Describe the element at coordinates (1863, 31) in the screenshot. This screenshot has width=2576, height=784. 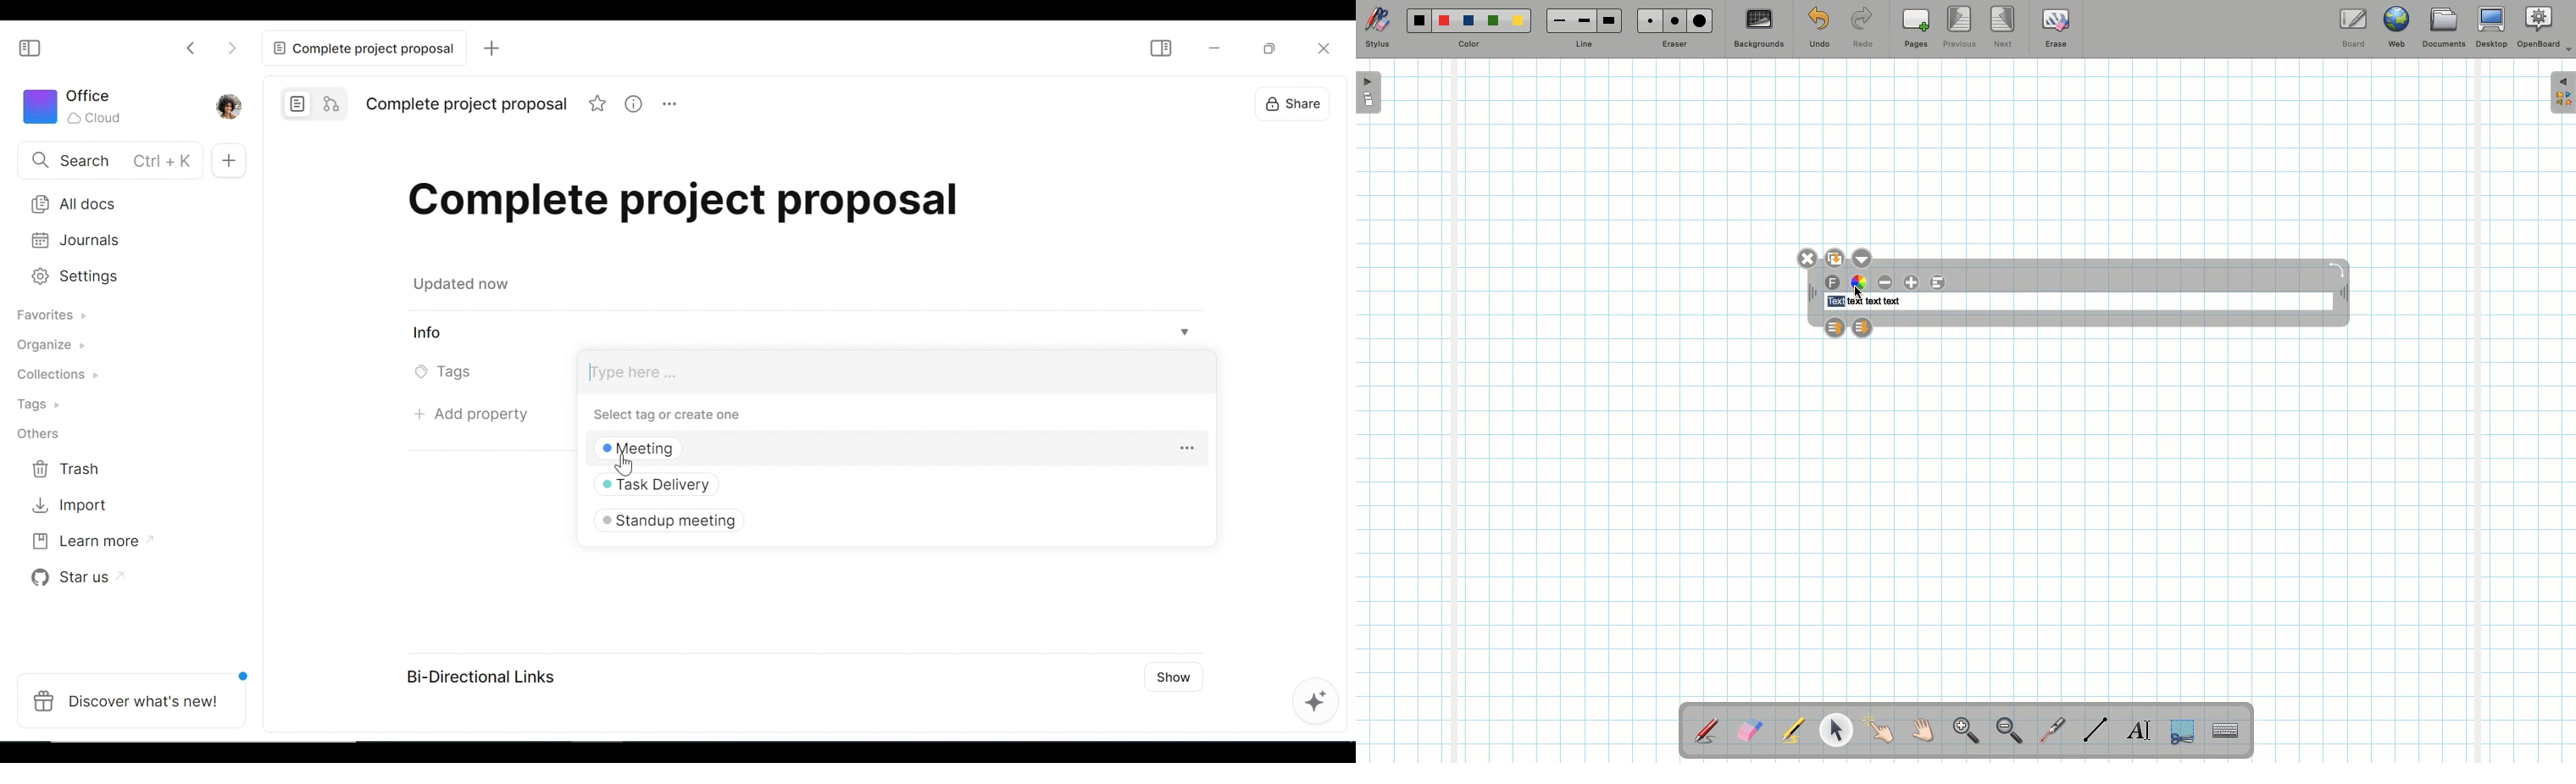
I see `Redo` at that location.